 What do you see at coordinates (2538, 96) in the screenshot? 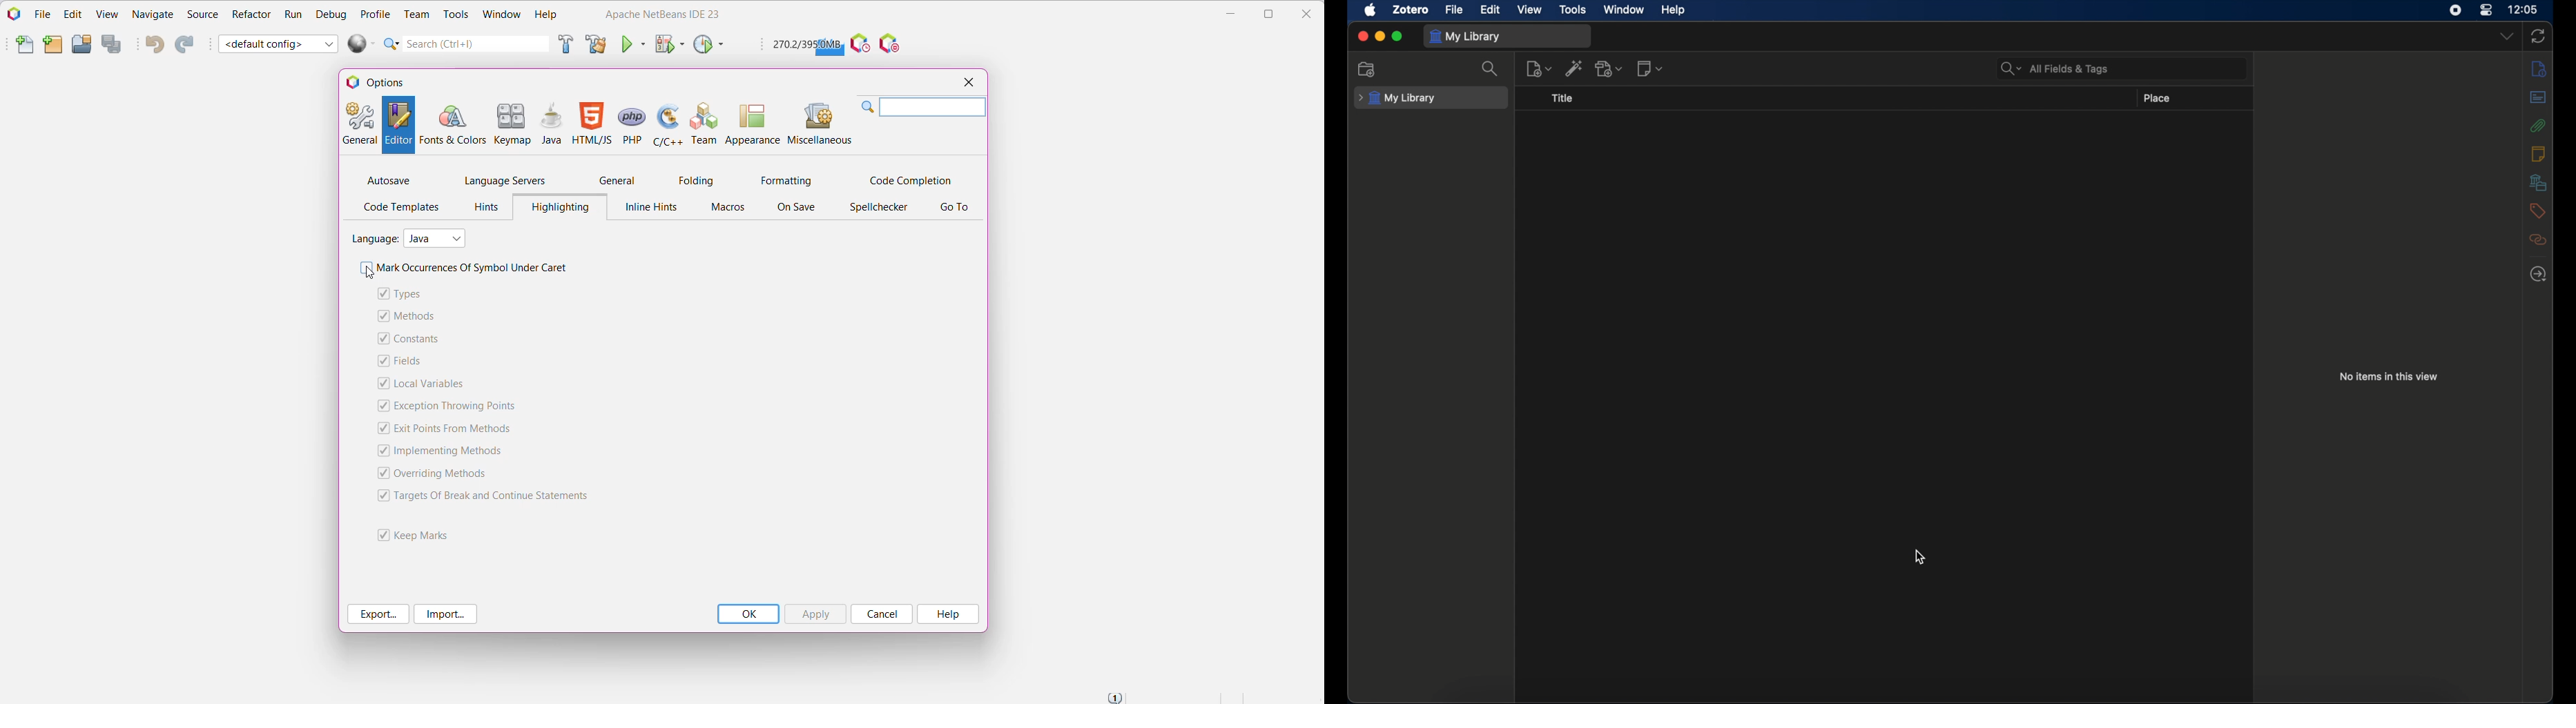
I see `abstract` at bounding box center [2538, 96].